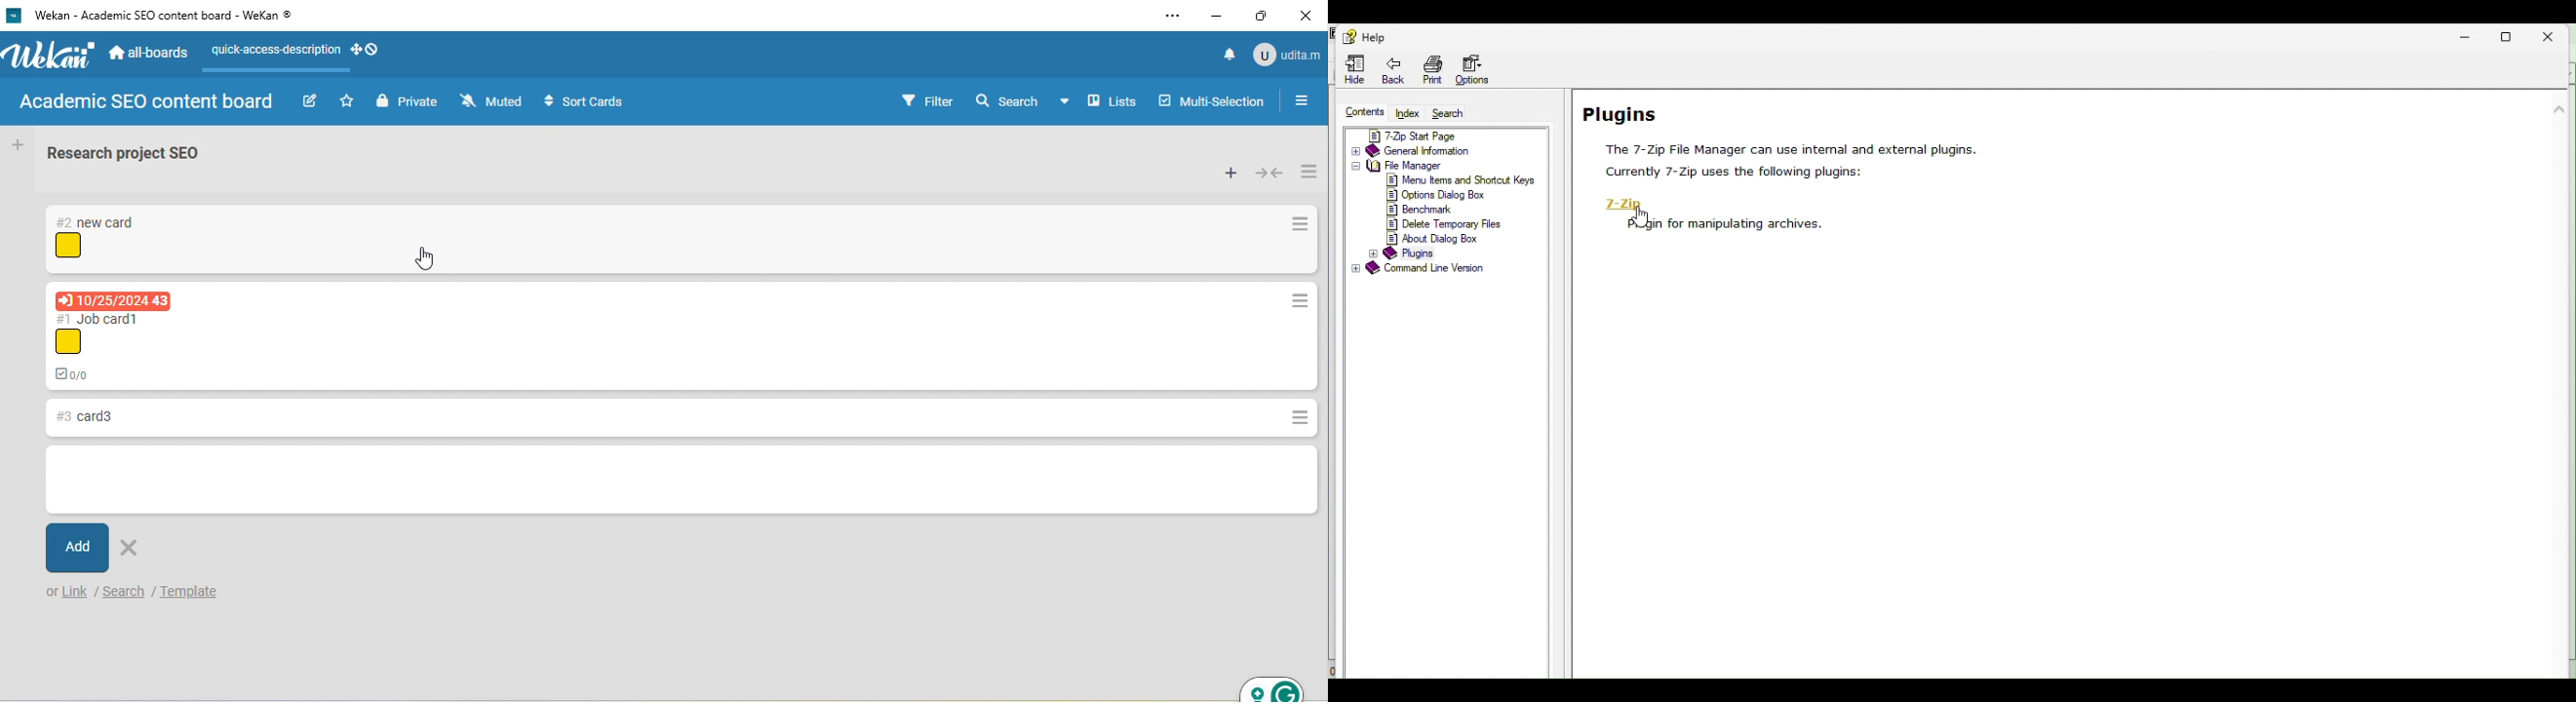  Describe the element at coordinates (1444, 151) in the screenshot. I see `General information` at that location.